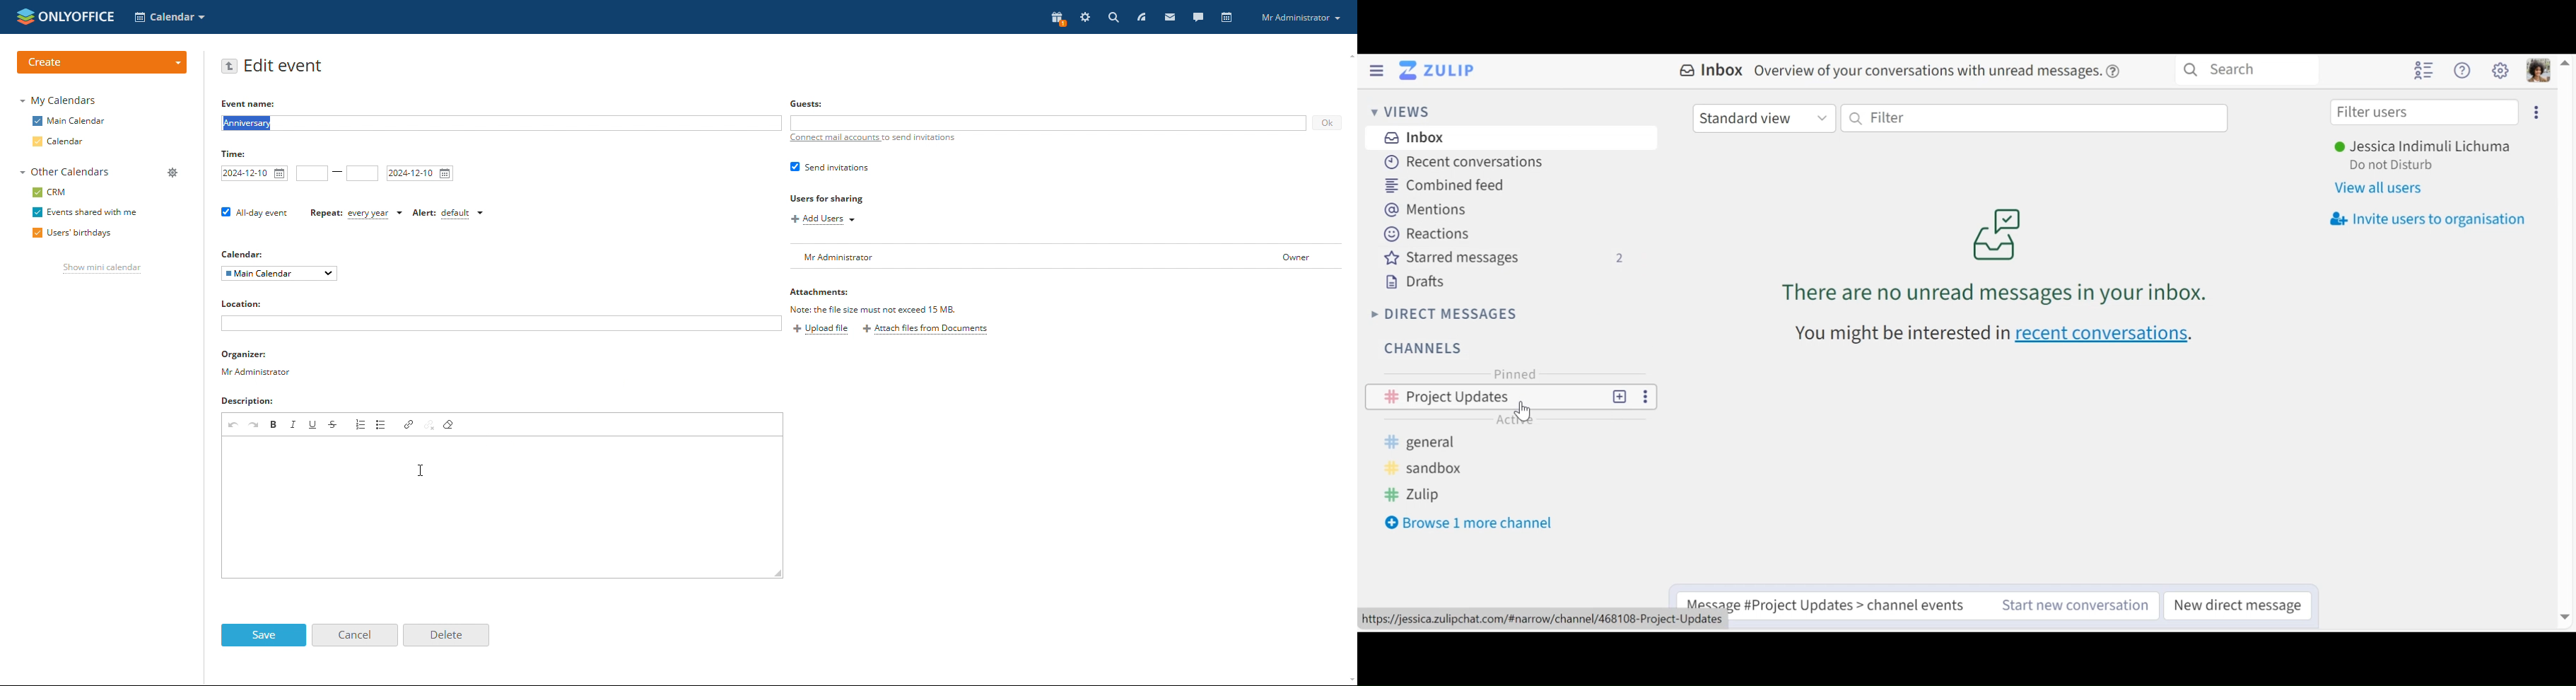  What do you see at coordinates (408, 424) in the screenshot?
I see `link` at bounding box center [408, 424].